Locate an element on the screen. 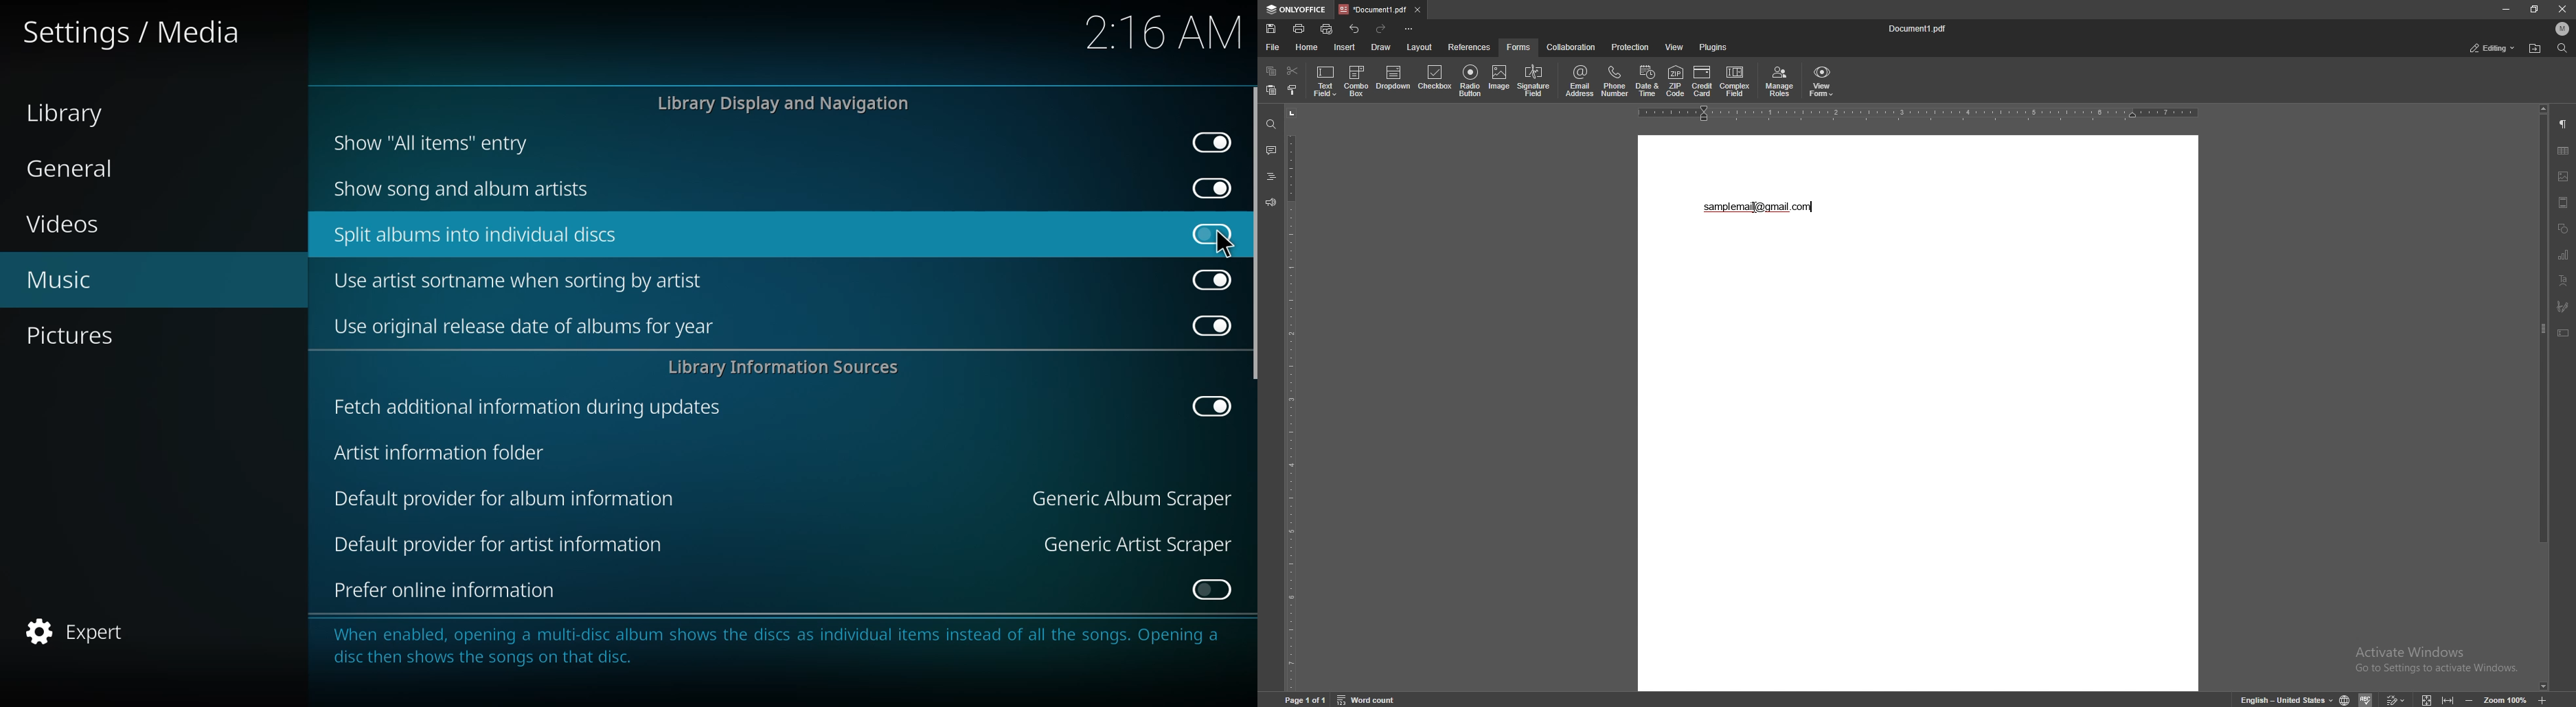 This screenshot has width=2576, height=728. generic is located at coordinates (1128, 543).